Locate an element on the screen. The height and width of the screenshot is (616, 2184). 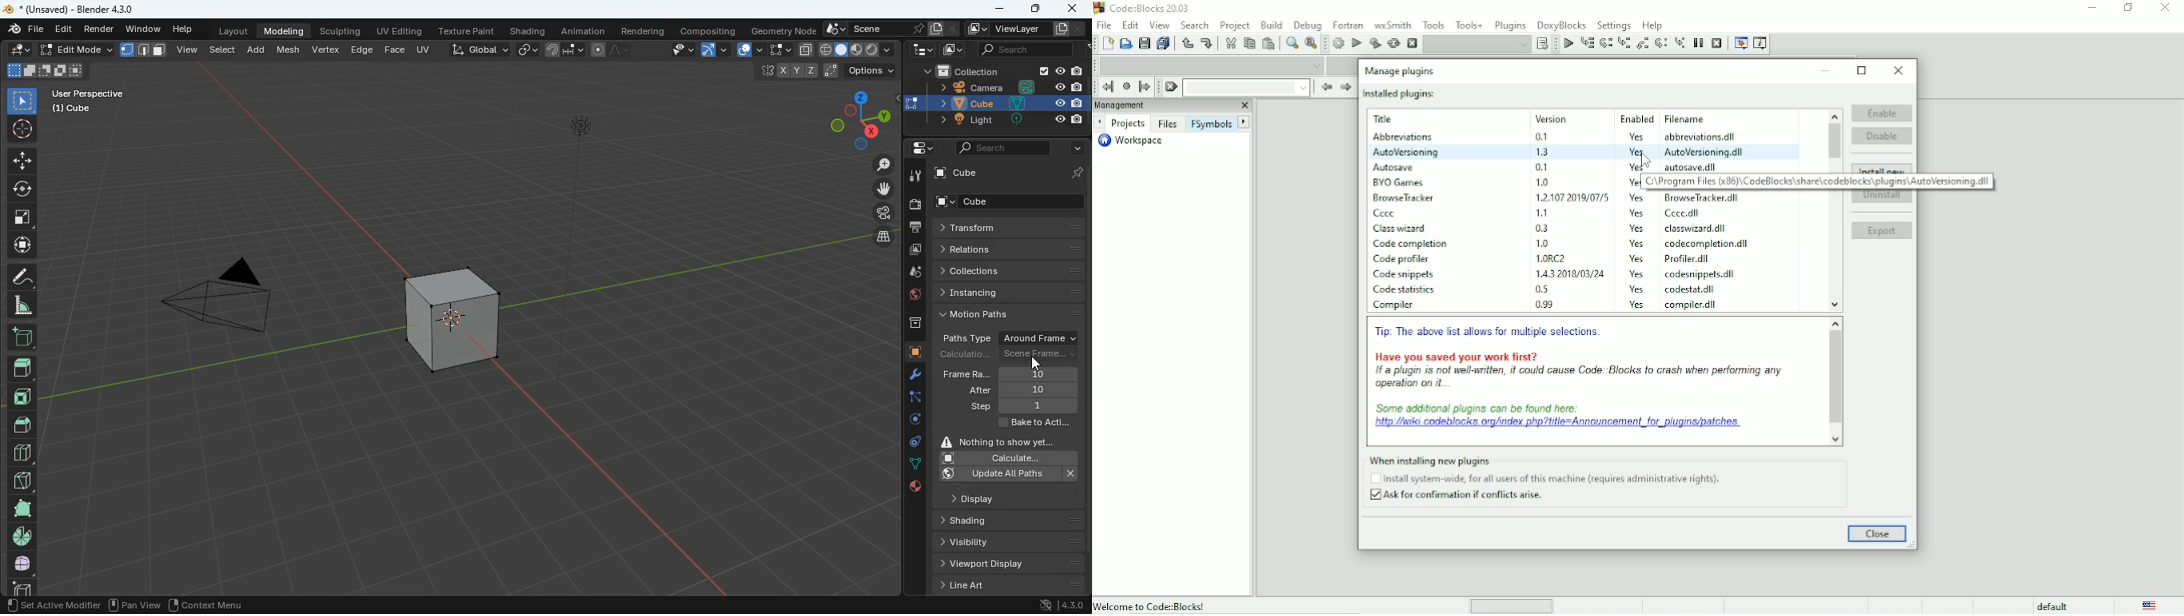
Close is located at coordinates (1899, 70).